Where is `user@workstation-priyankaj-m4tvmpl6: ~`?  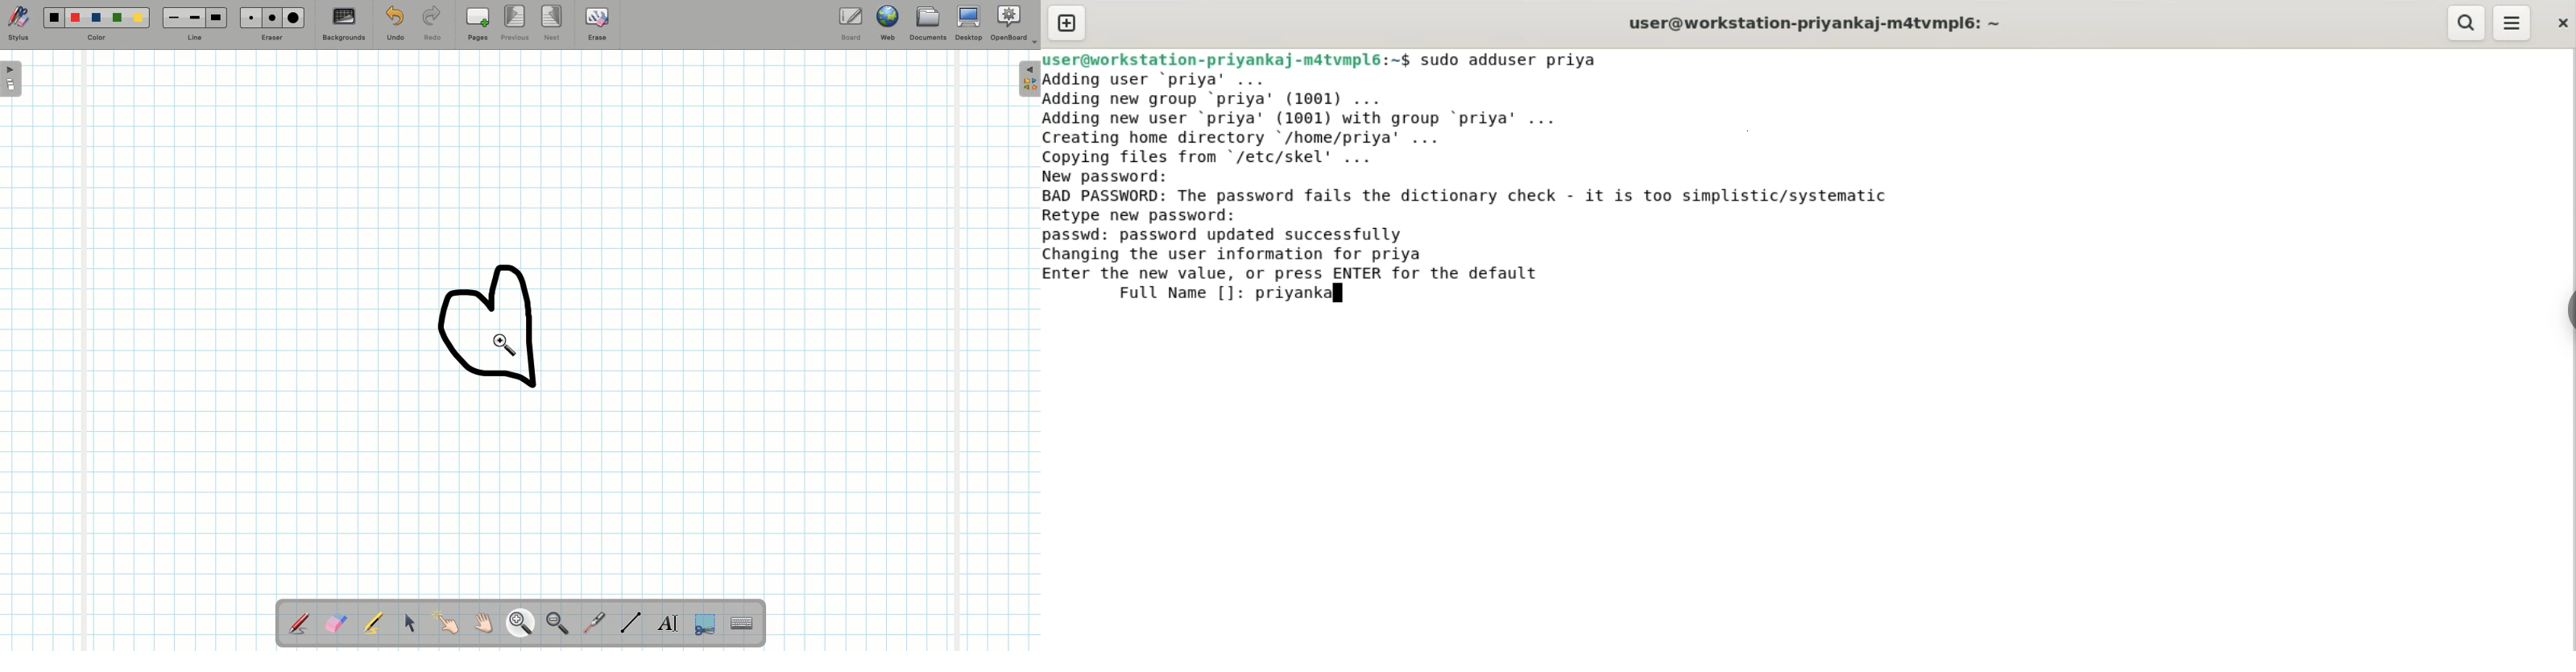 user@workstation-priyankaj-m4tvmpl6: ~ is located at coordinates (1815, 25).